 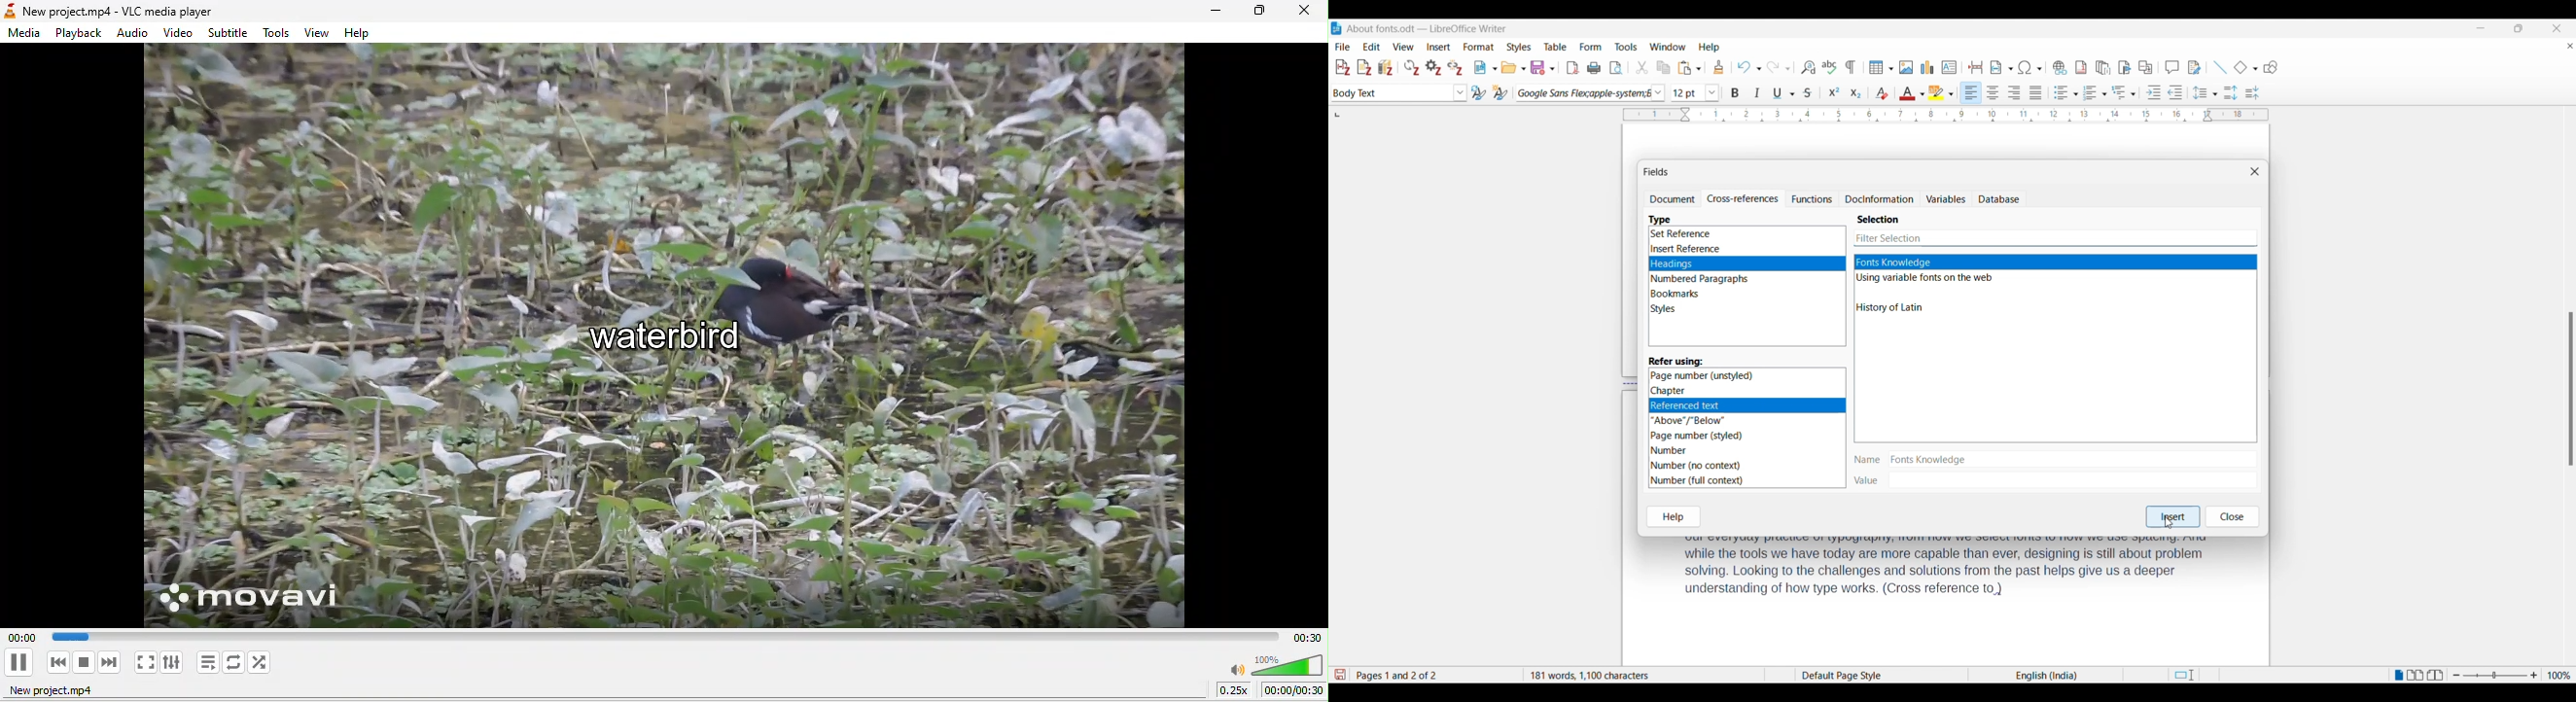 I want to click on Close document, so click(x=2571, y=48).